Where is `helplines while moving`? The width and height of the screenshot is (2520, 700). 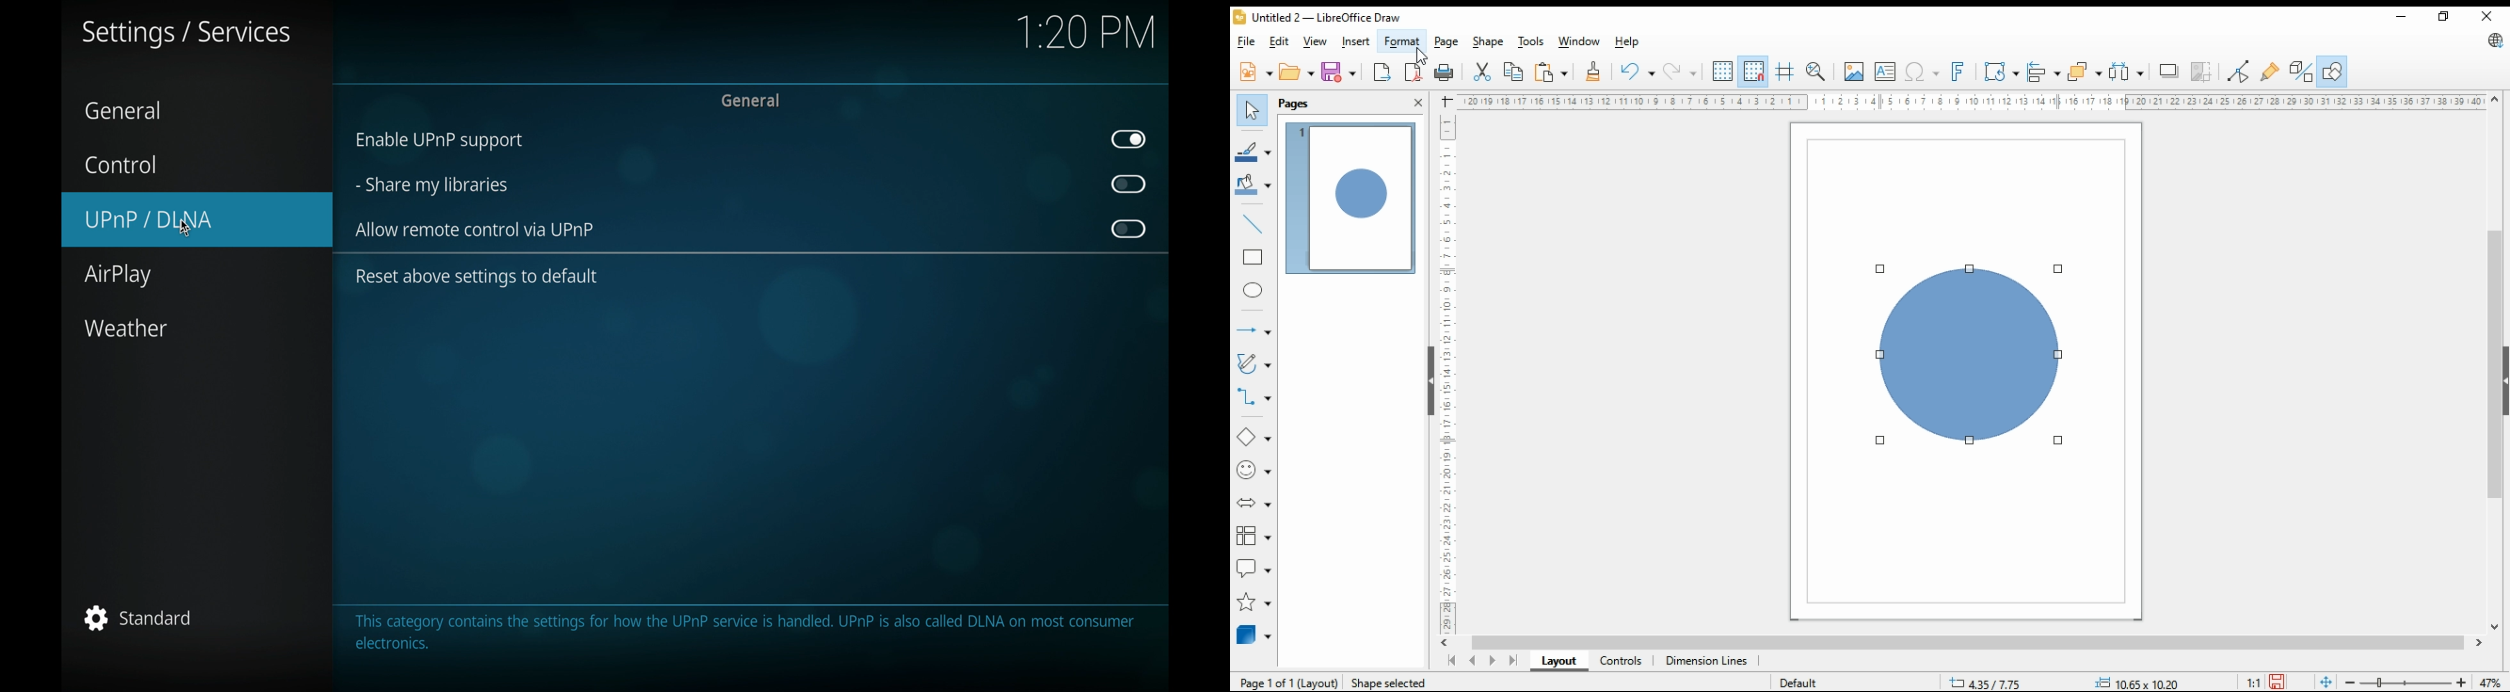 helplines while moving is located at coordinates (1783, 72).